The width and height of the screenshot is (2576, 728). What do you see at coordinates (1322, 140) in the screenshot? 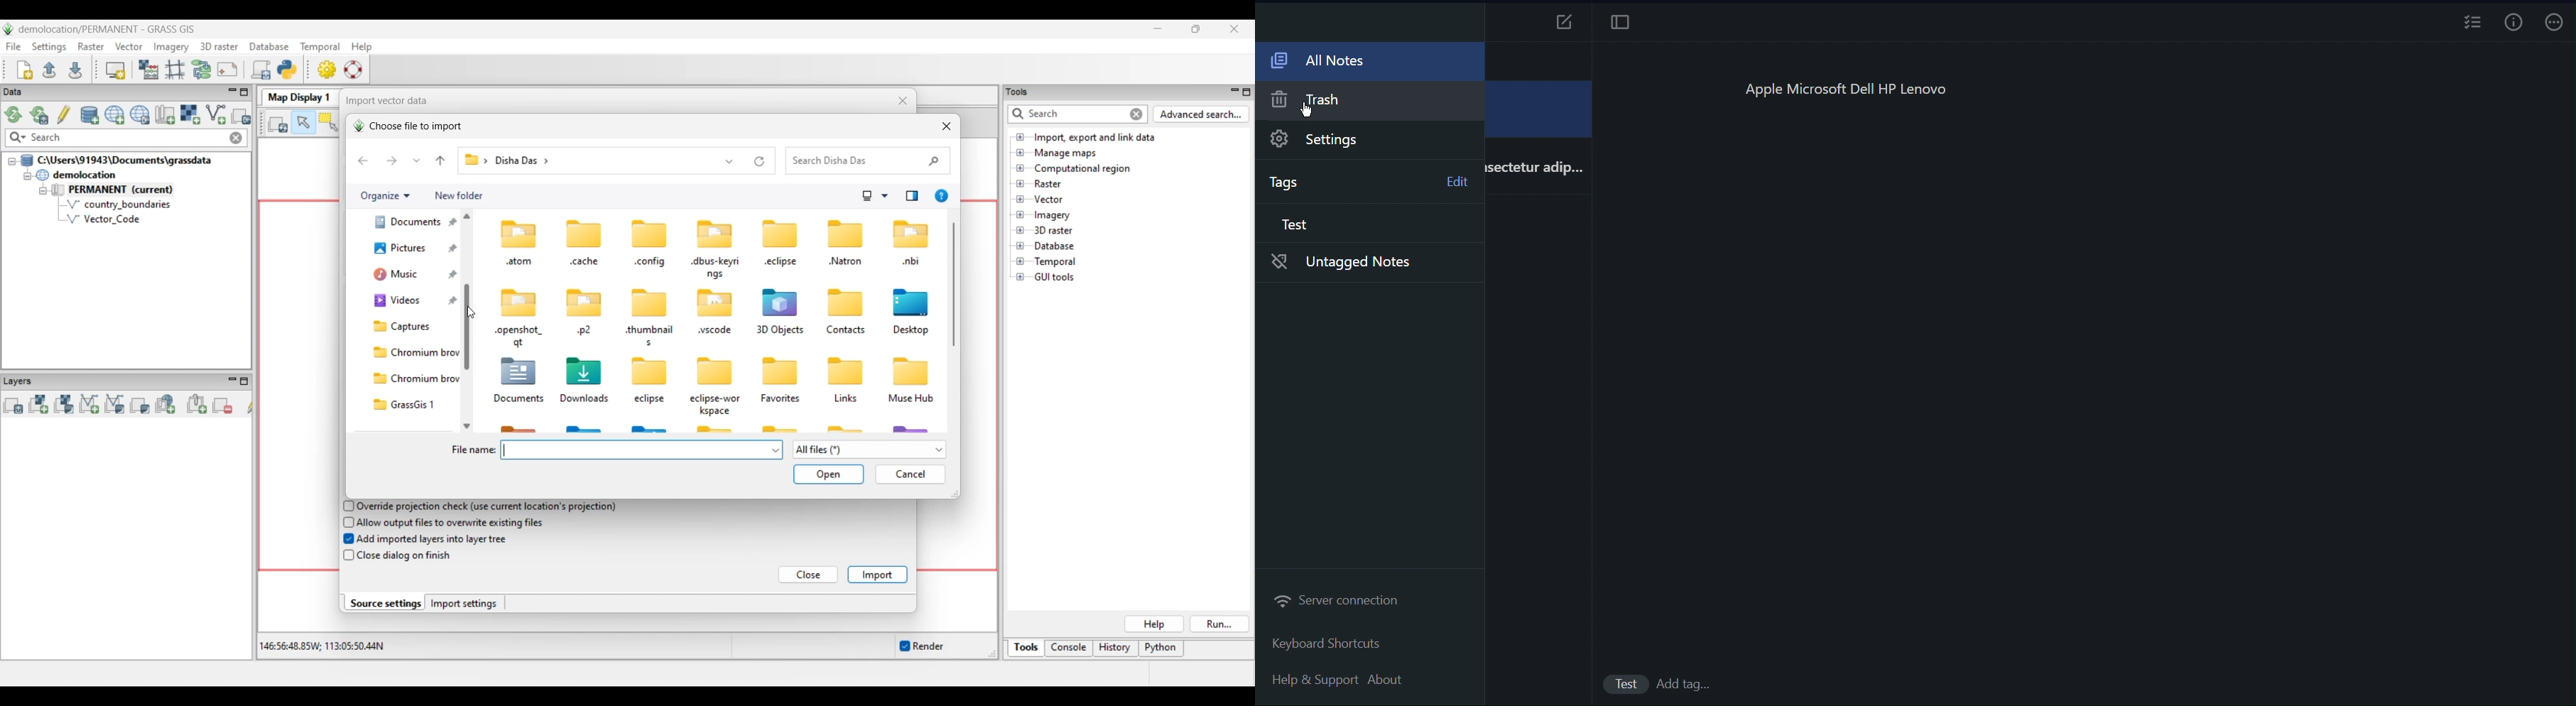
I see `Settings` at bounding box center [1322, 140].